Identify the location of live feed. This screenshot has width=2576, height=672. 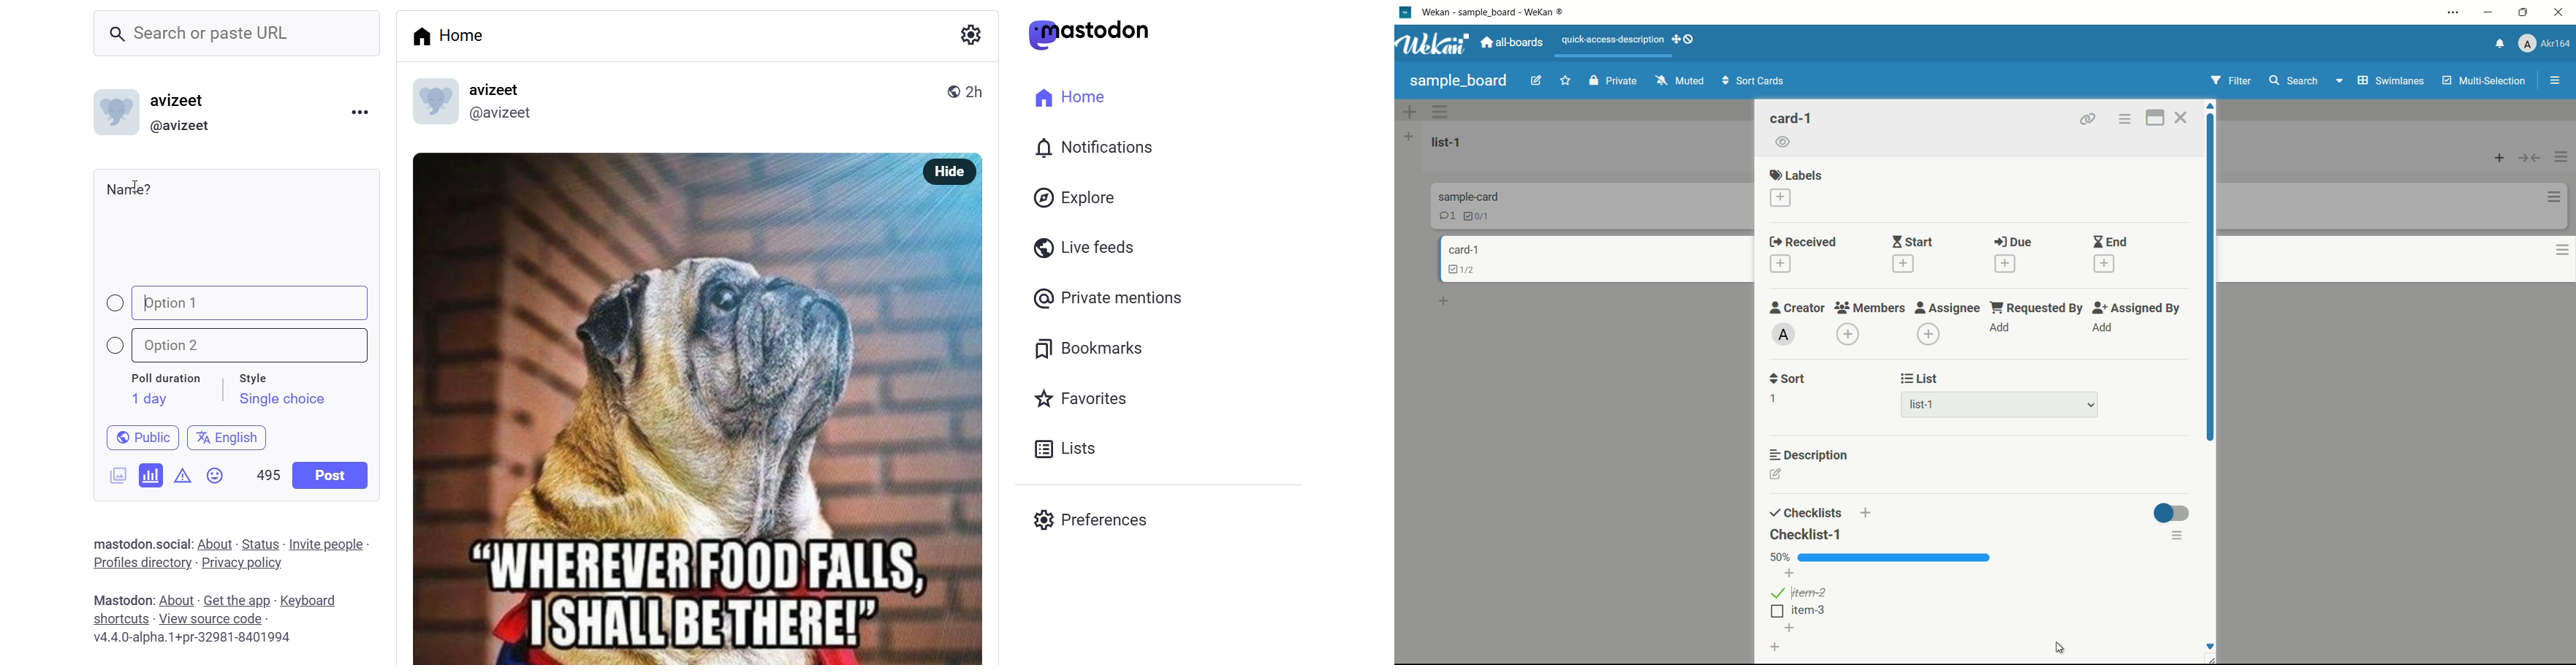
(1081, 246).